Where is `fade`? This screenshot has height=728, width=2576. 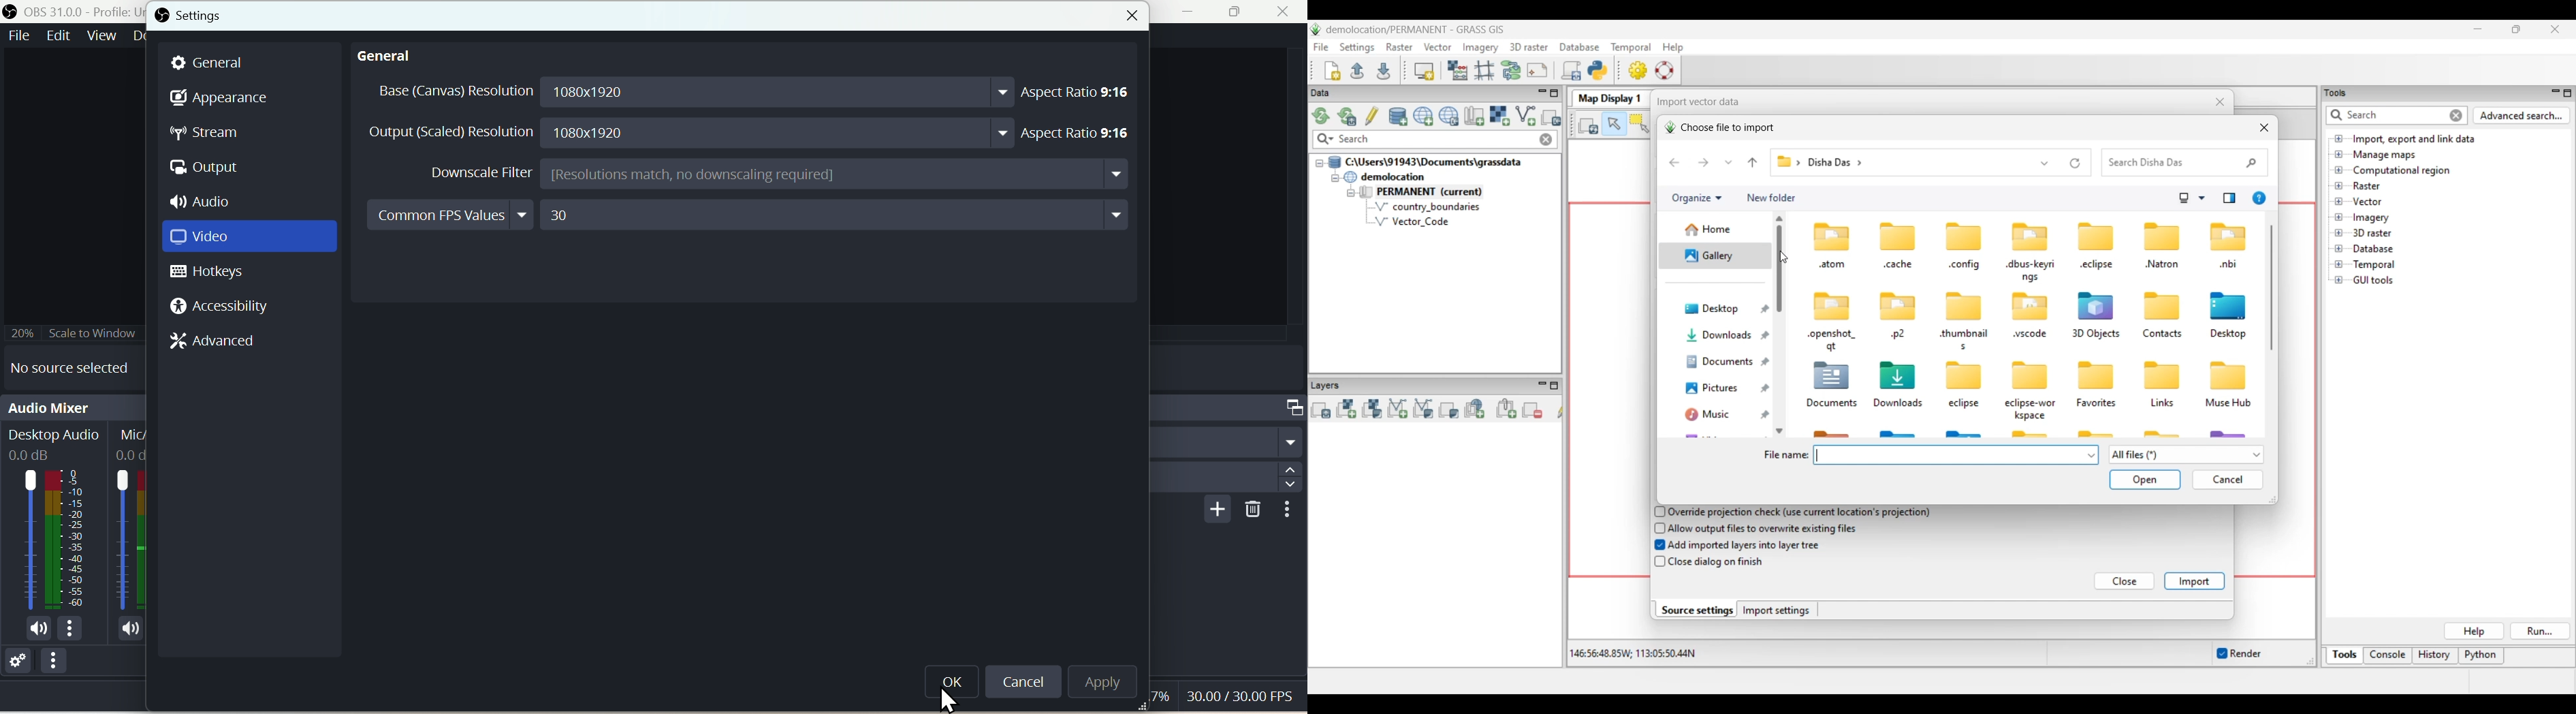
fade is located at coordinates (1227, 441).